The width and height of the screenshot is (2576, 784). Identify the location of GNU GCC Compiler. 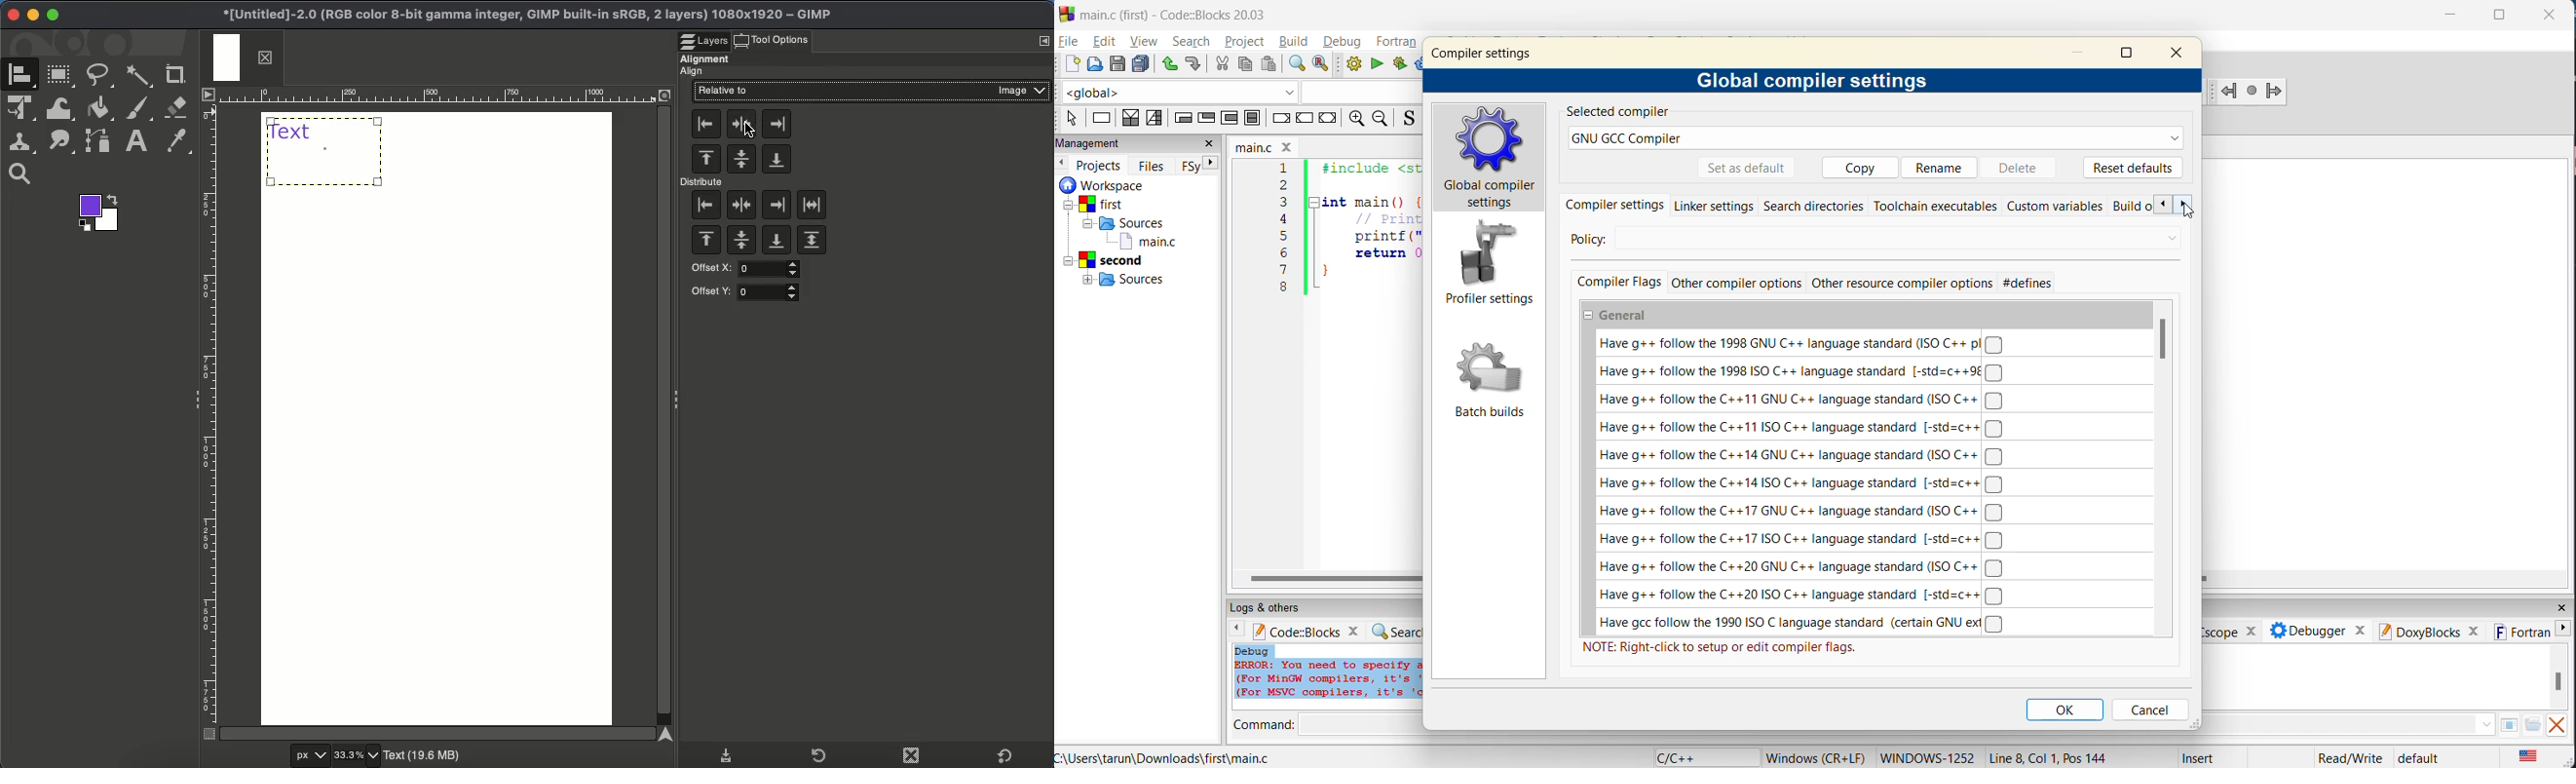
(1875, 138).